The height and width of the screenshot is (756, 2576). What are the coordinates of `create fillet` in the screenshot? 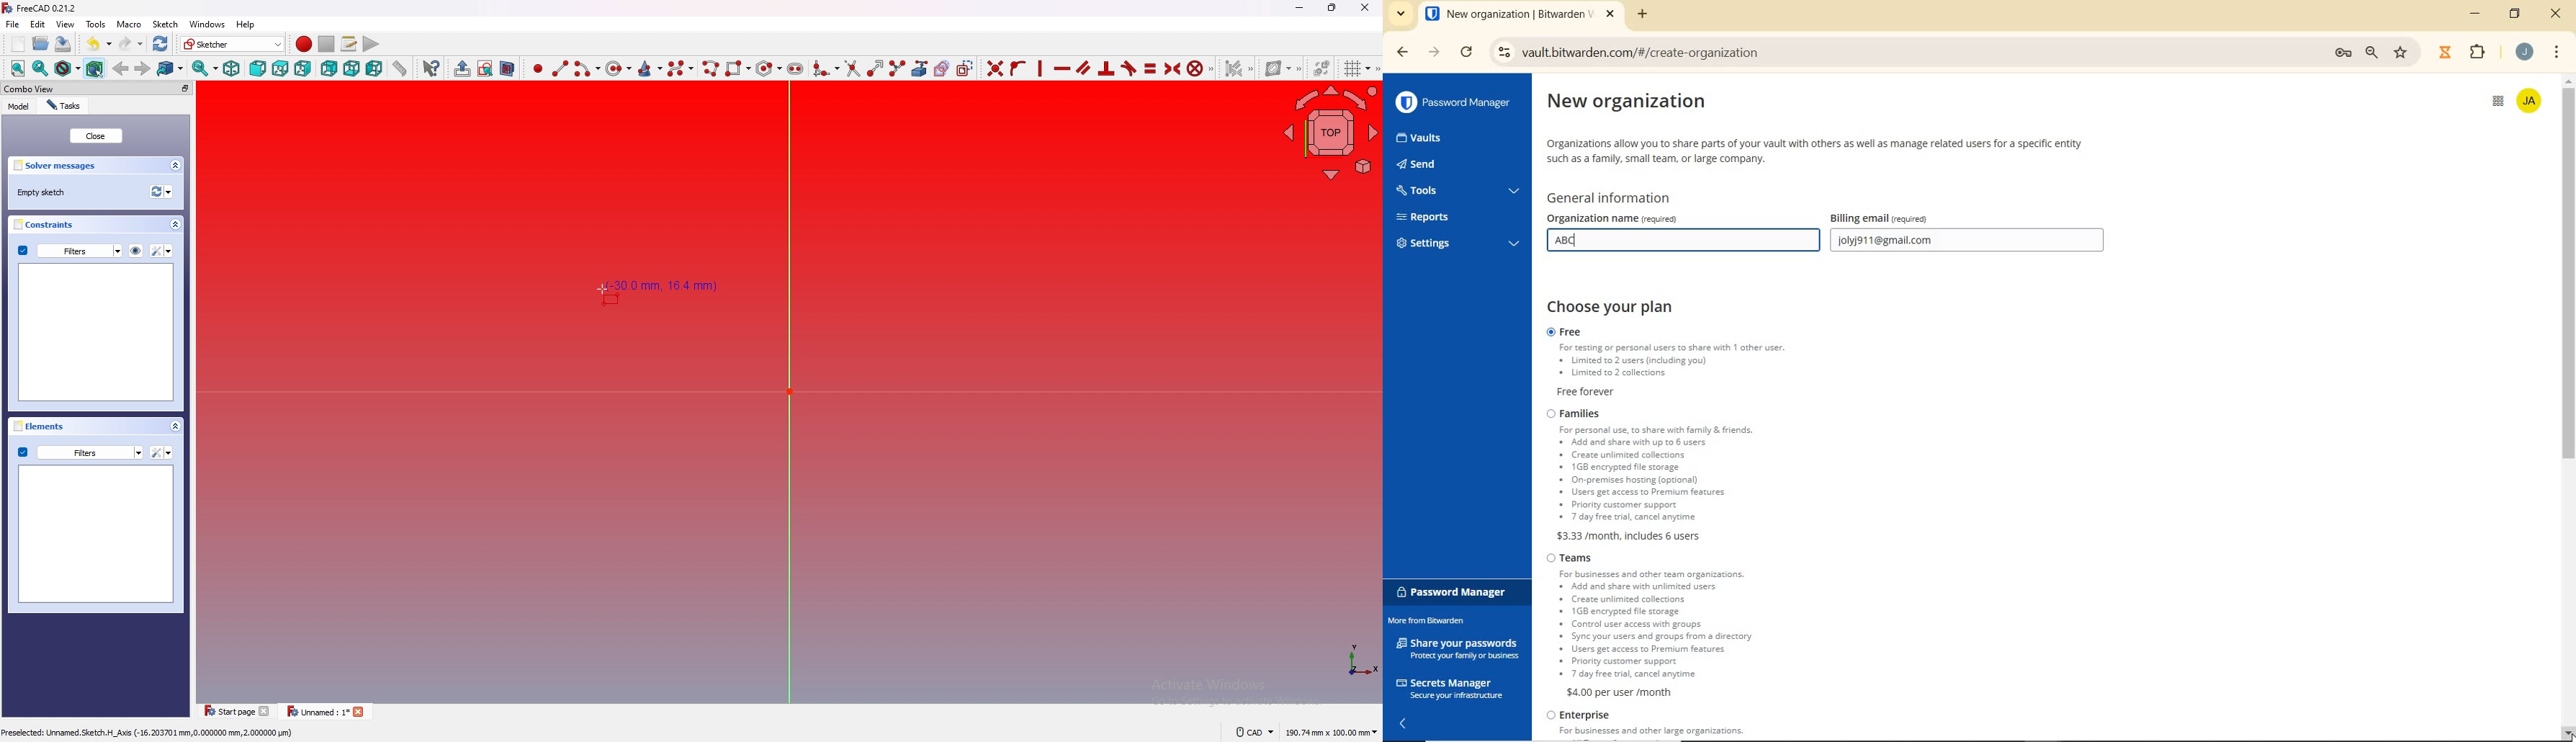 It's located at (827, 68).